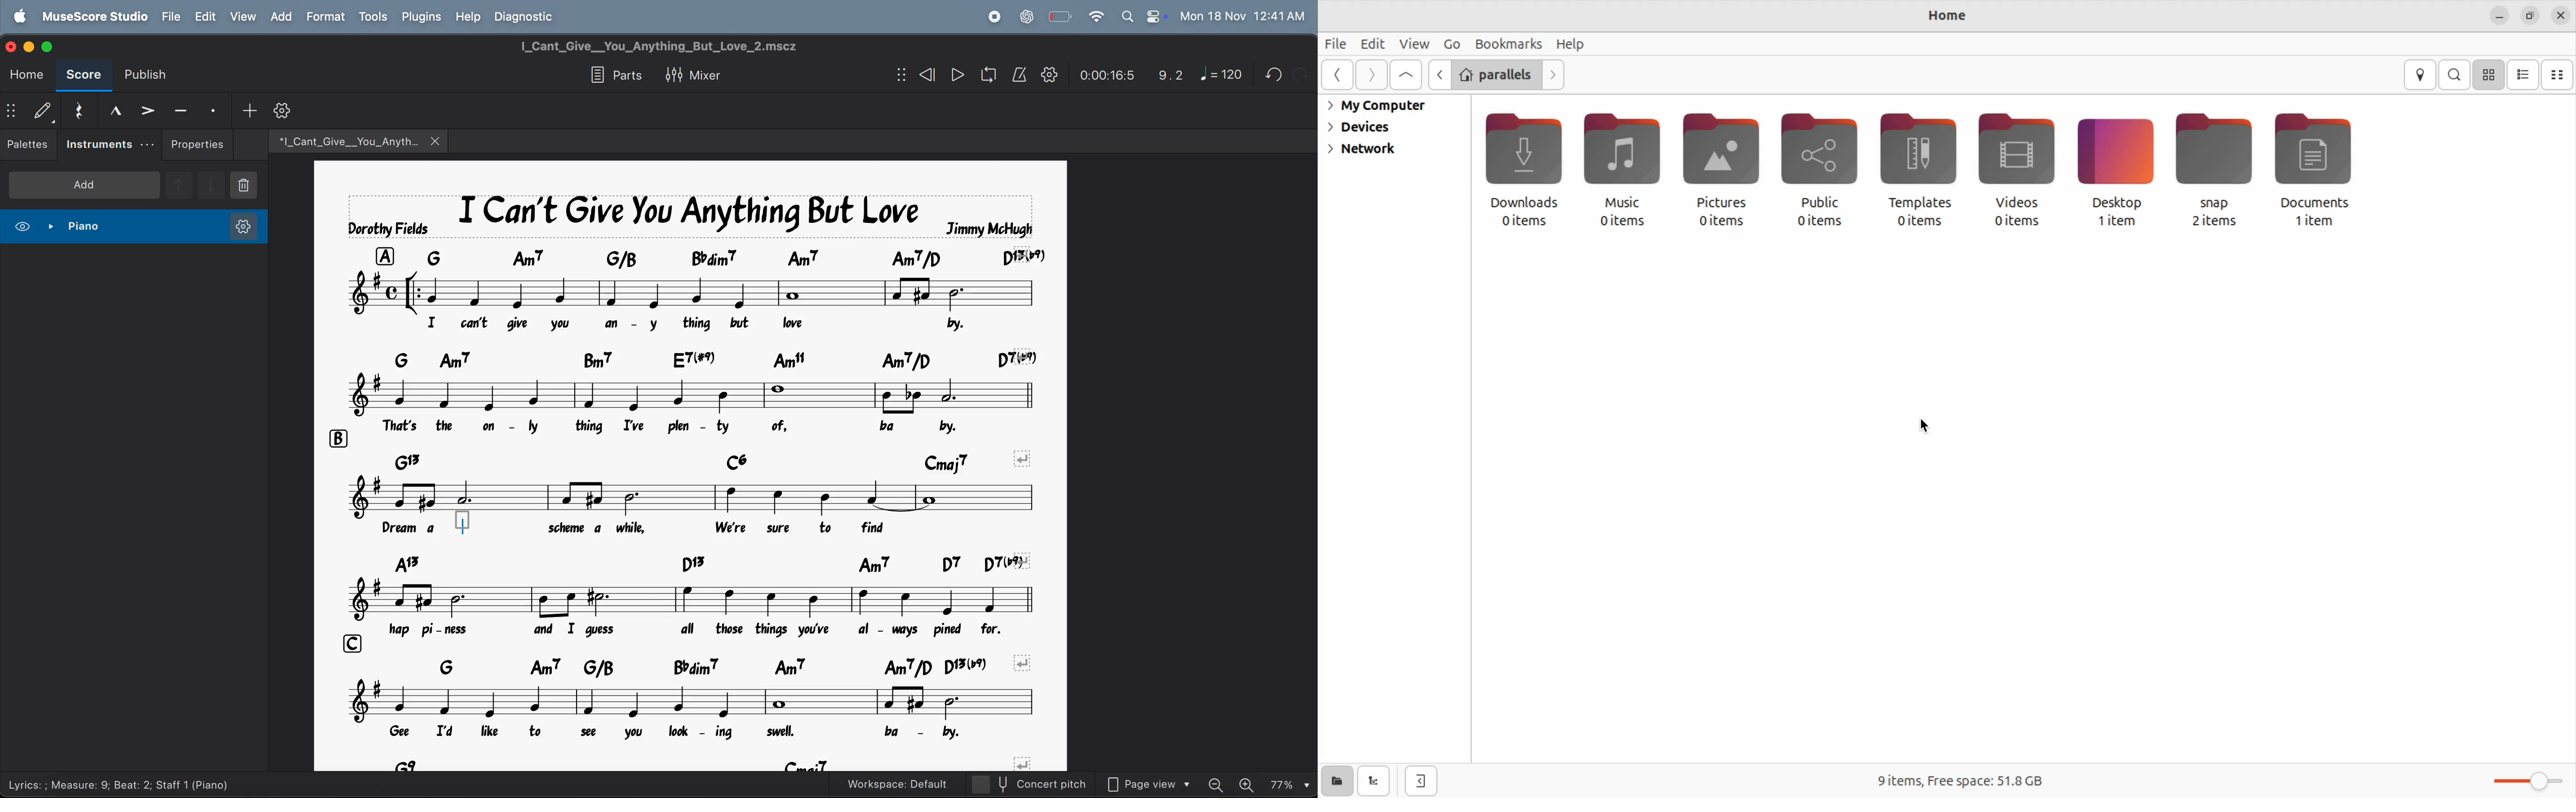 The width and height of the screenshot is (2576, 812). I want to click on add, so click(82, 185).